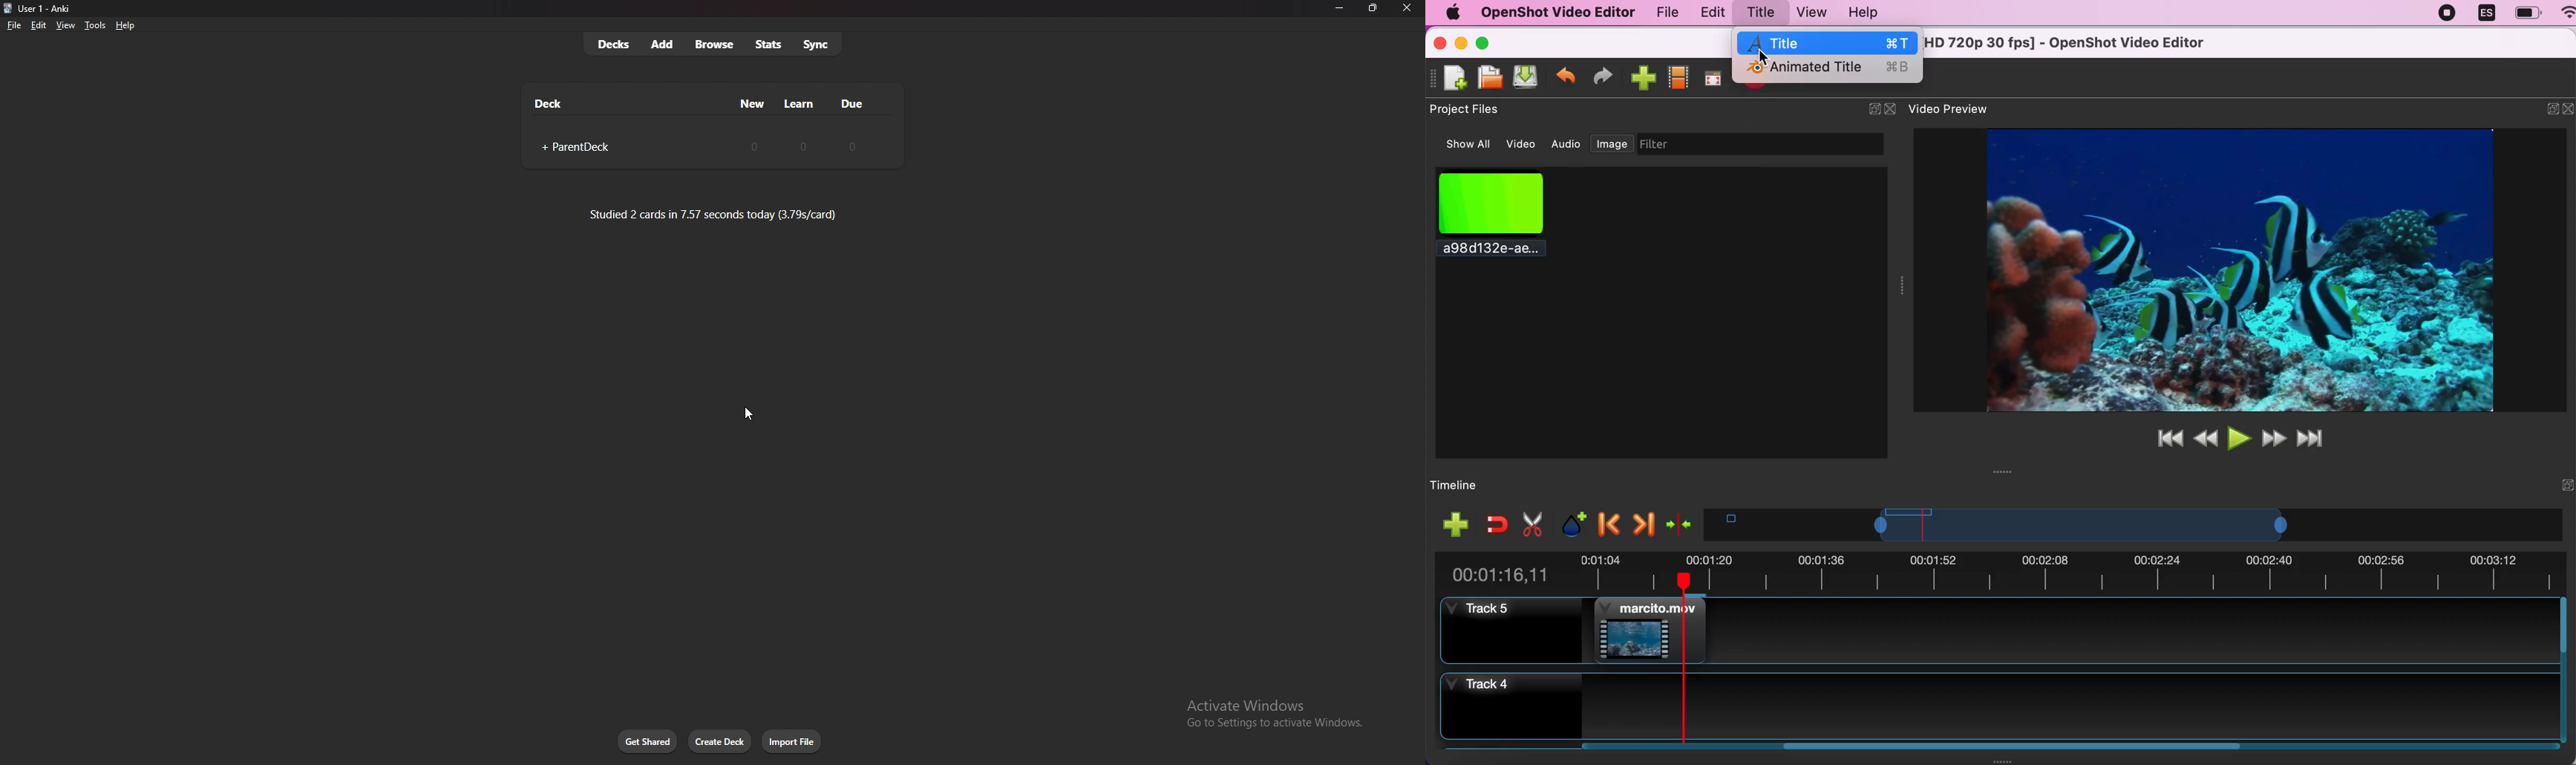 The height and width of the screenshot is (784, 2576). I want to click on sync, so click(817, 43).